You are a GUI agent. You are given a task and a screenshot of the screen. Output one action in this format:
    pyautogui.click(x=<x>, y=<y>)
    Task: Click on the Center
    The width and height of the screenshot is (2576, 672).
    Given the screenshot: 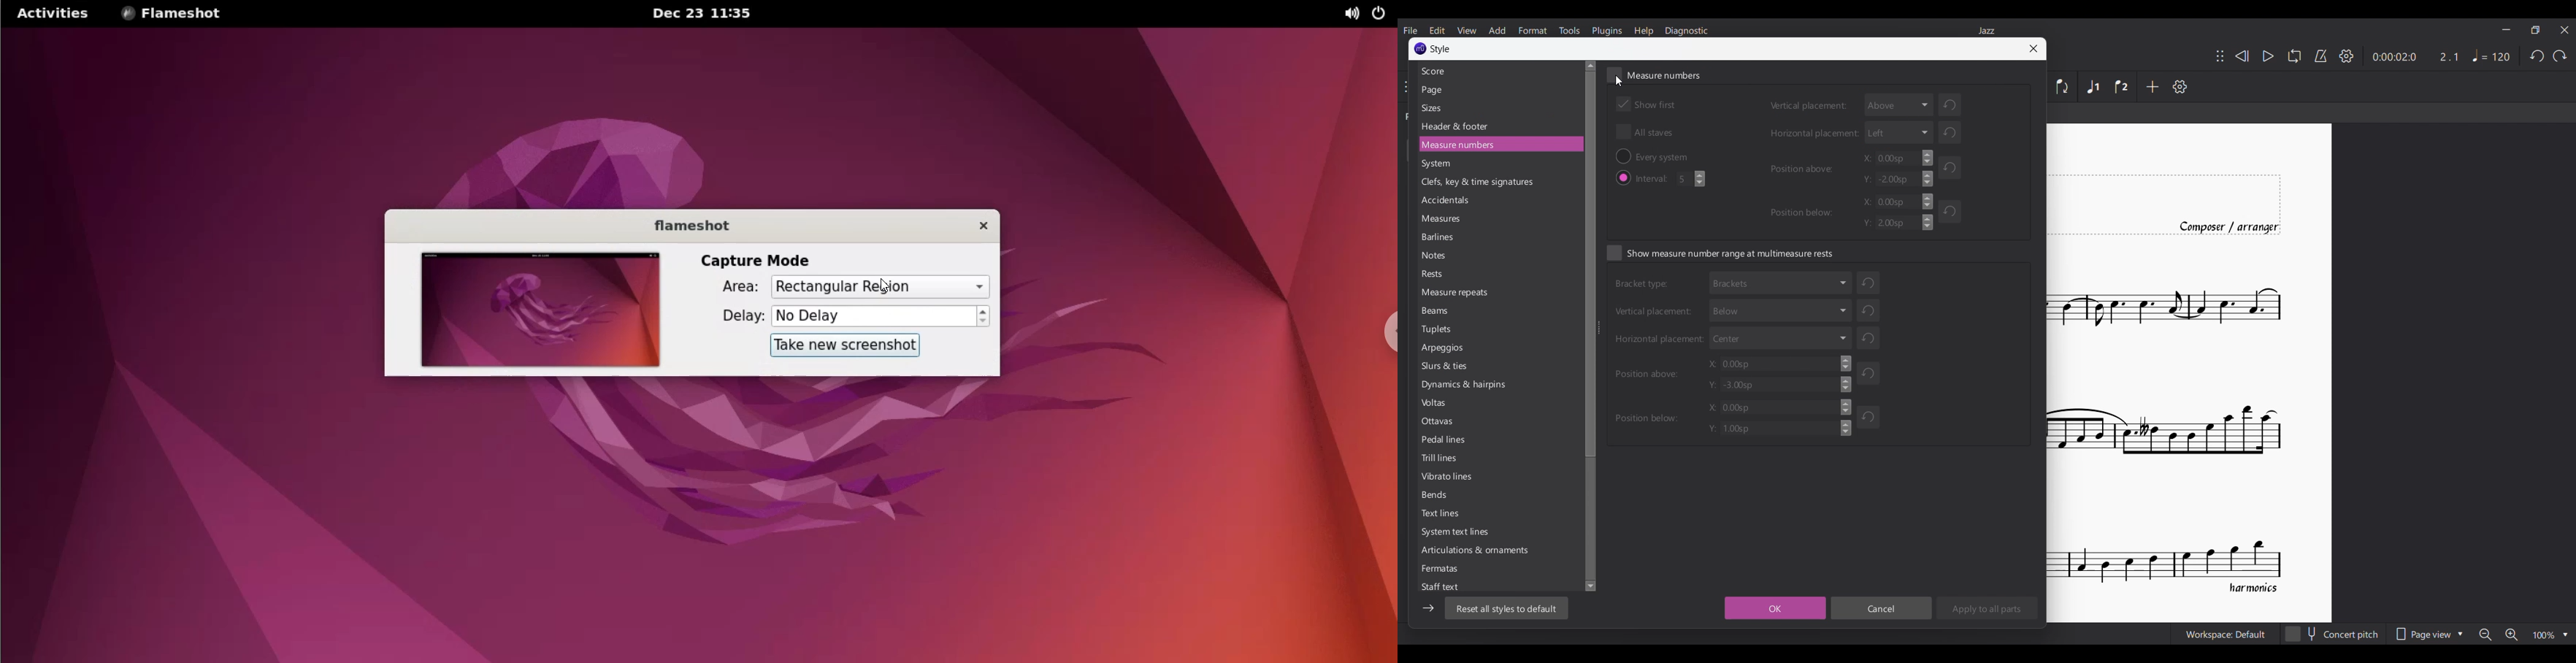 What is the action you would take?
    pyautogui.click(x=1782, y=336)
    